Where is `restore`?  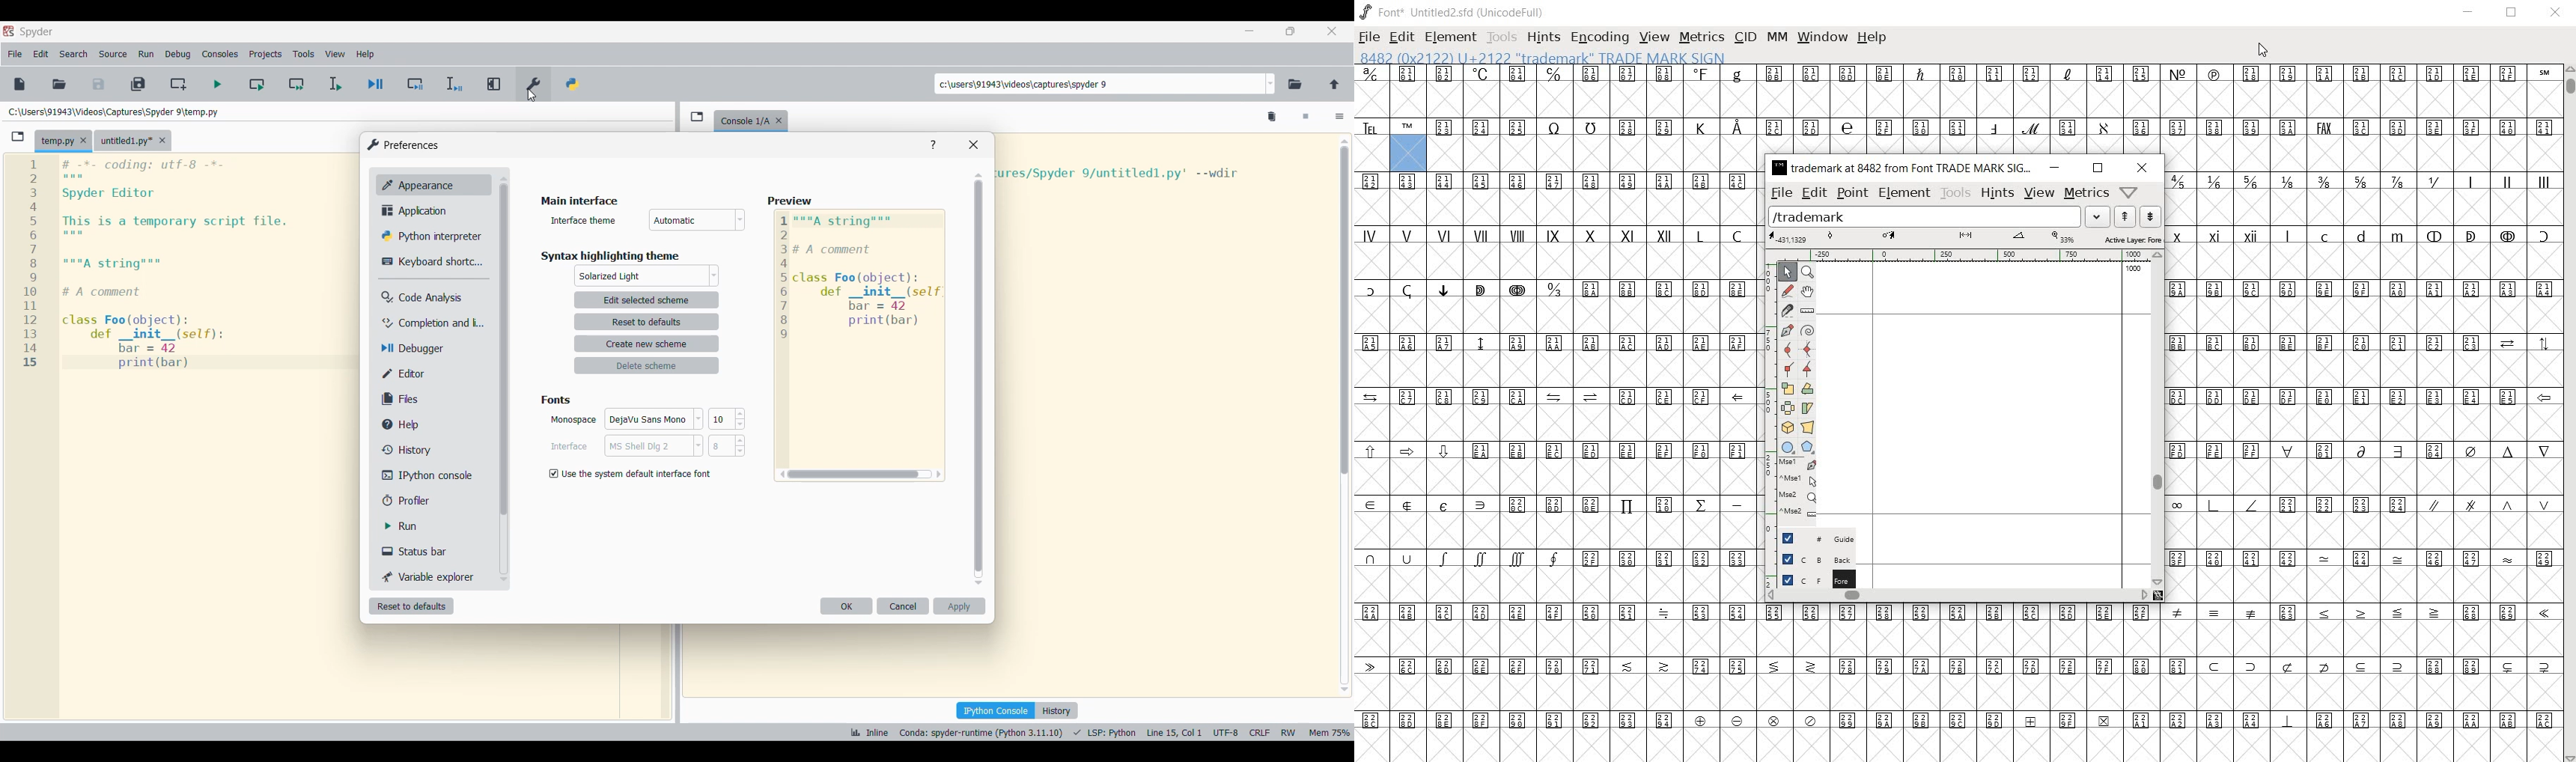
restore is located at coordinates (2098, 168).